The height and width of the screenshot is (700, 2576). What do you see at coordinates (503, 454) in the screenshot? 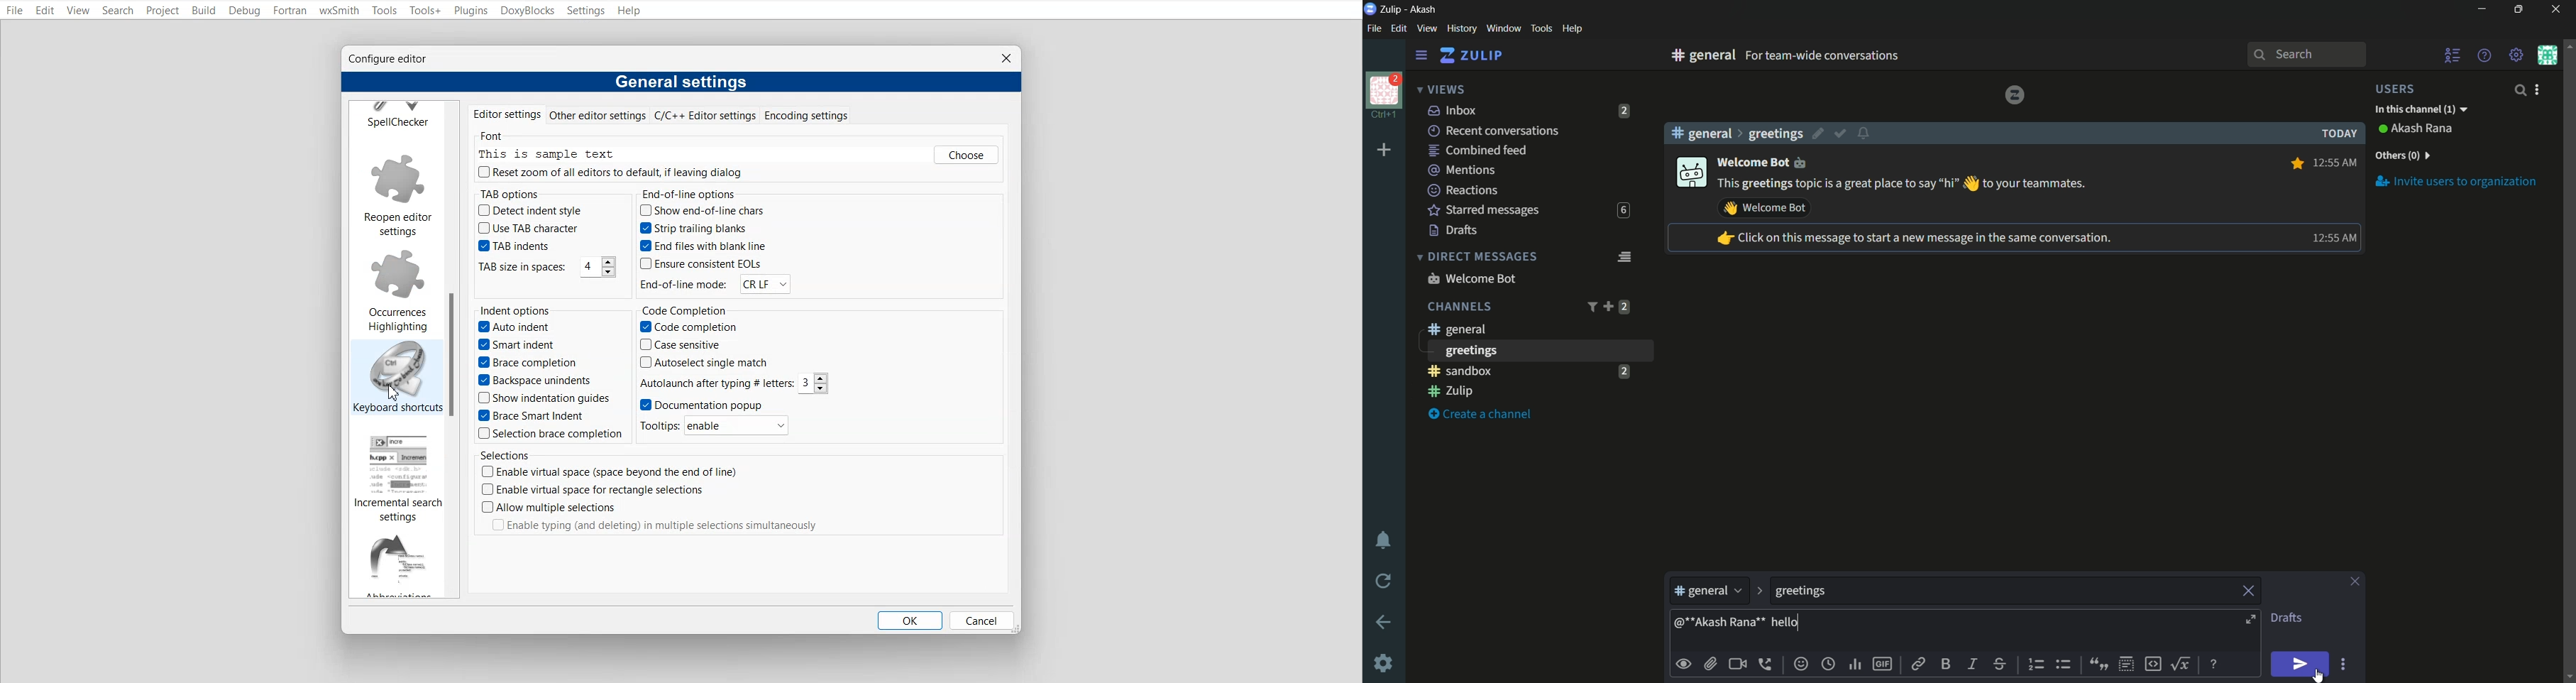
I see `Selections` at bounding box center [503, 454].